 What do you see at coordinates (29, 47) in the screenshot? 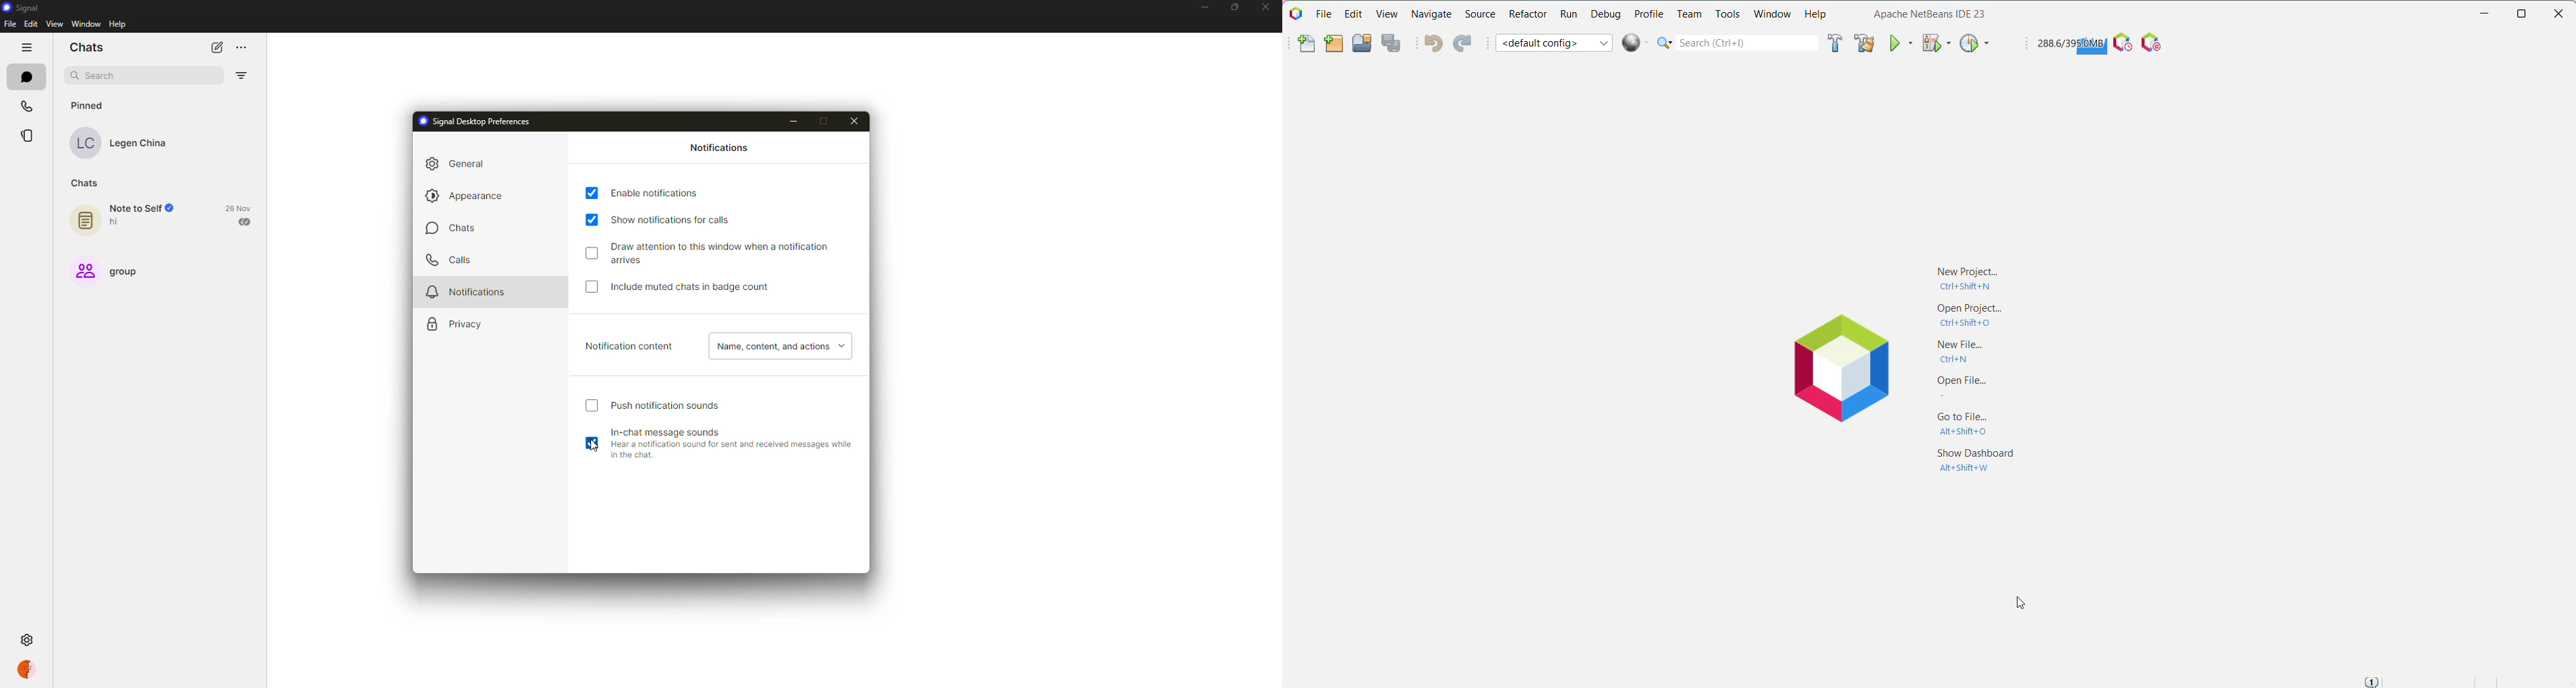
I see `hide tabs` at bounding box center [29, 47].